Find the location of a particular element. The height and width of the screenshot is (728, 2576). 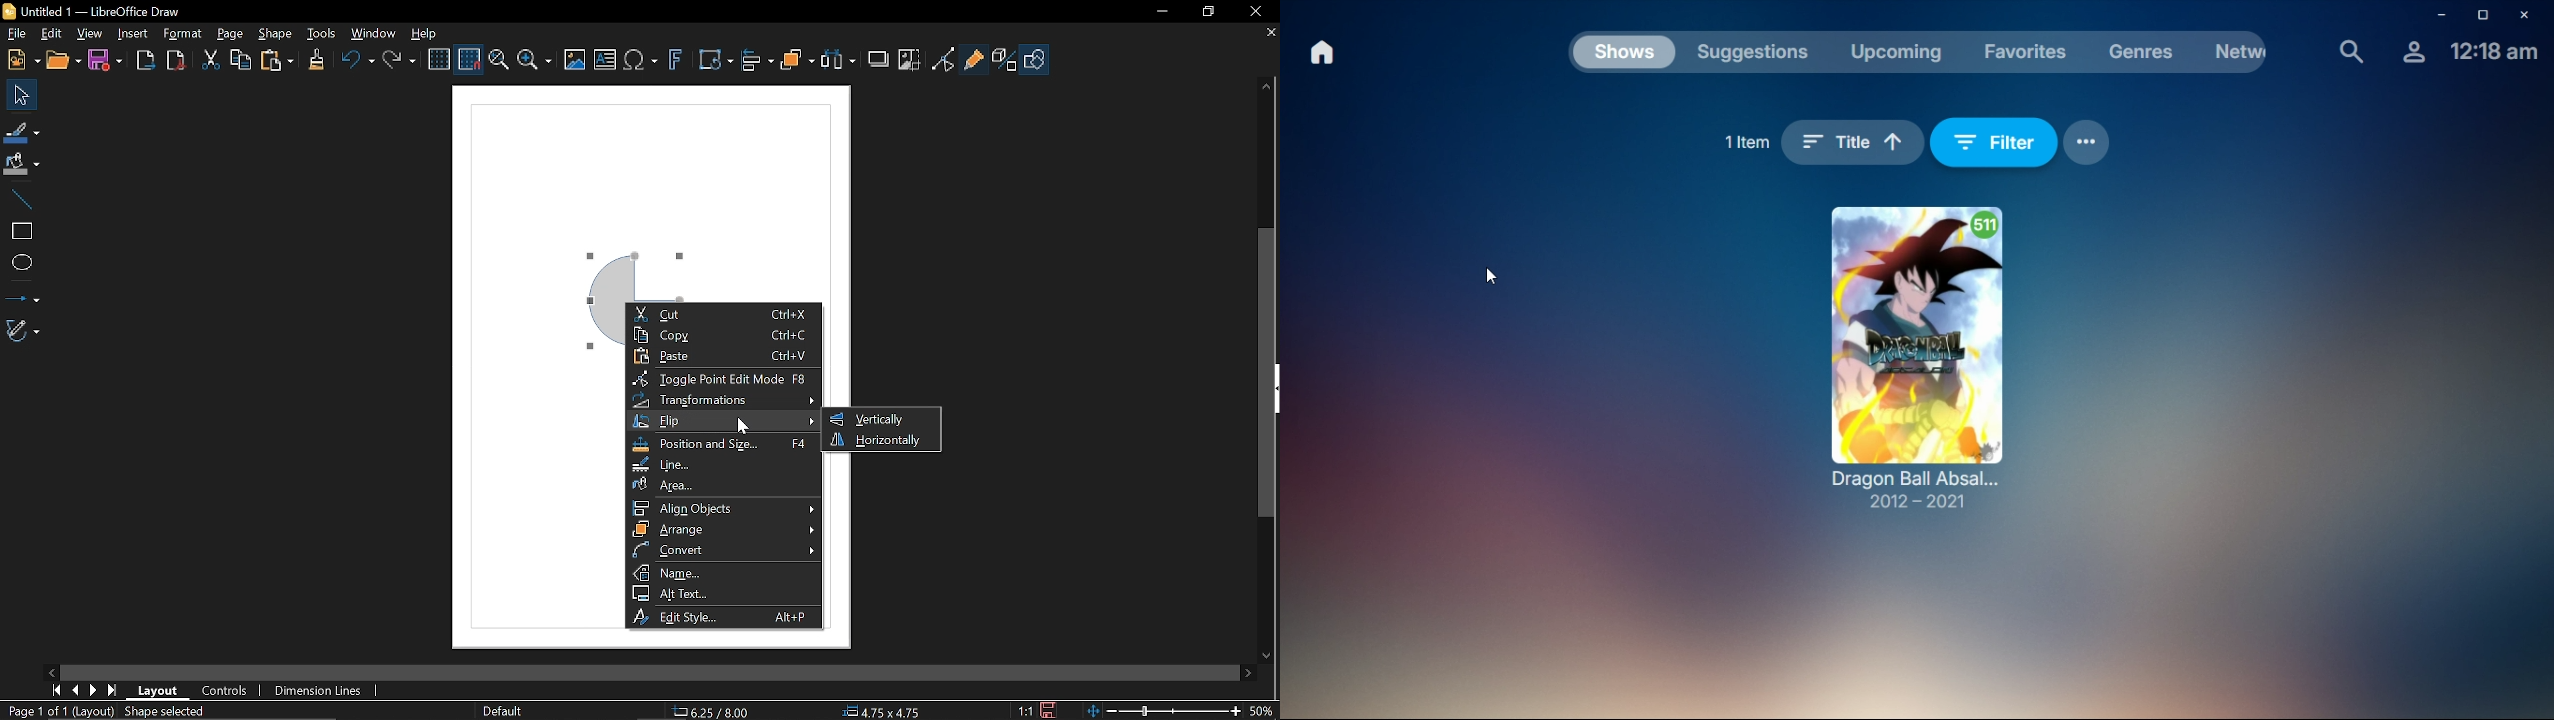

Format is located at coordinates (182, 35).